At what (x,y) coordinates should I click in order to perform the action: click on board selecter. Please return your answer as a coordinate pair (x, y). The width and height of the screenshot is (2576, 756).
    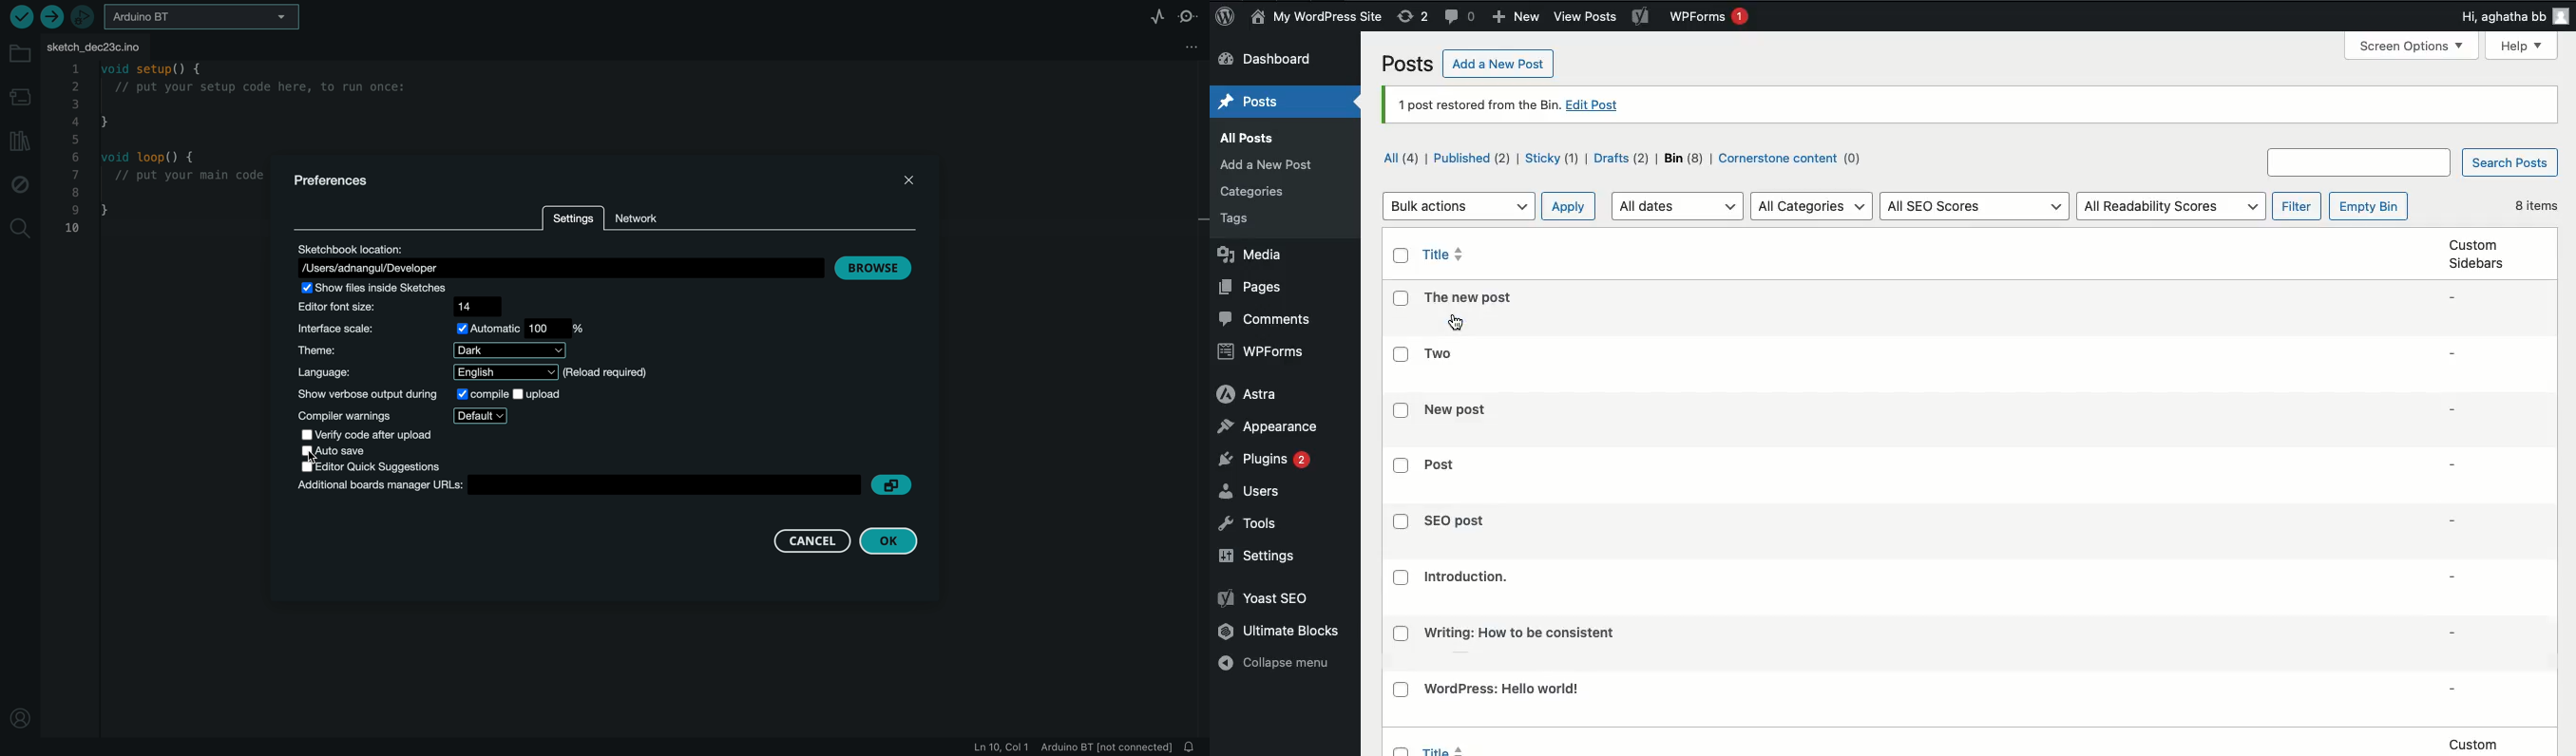
    Looking at the image, I should click on (208, 18).